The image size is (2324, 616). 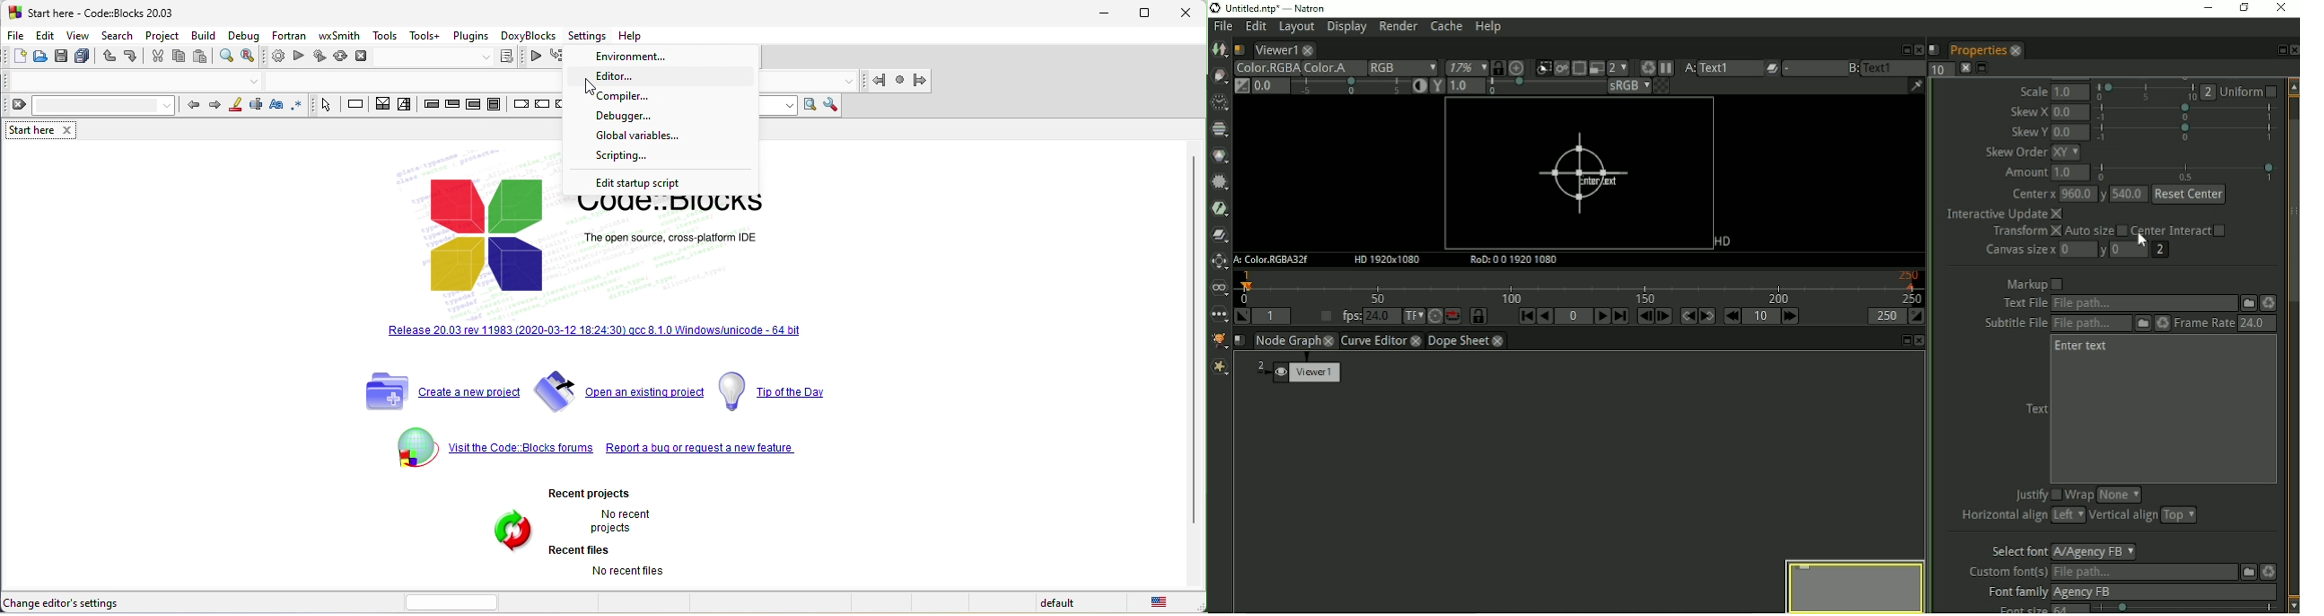 I want to click on counting loop, so click(x=476, y=105).